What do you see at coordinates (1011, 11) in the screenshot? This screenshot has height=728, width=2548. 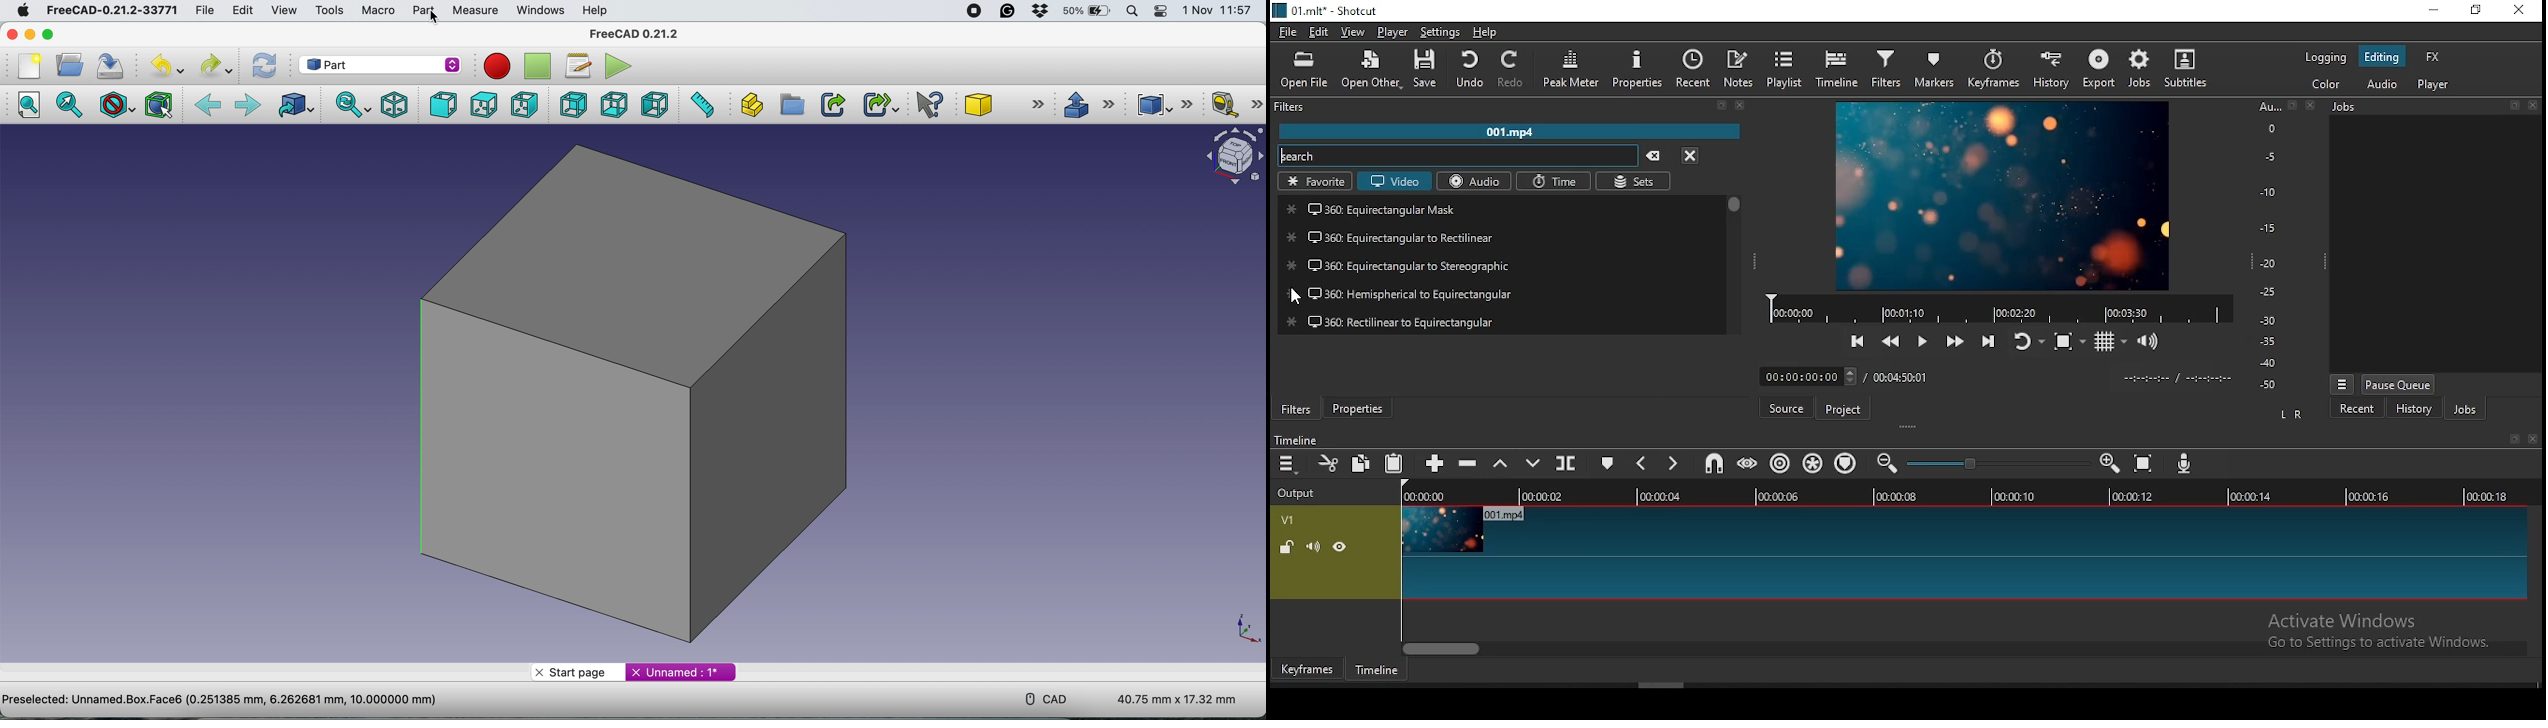 I see `grammarly` at bounding box center [1011, 11].